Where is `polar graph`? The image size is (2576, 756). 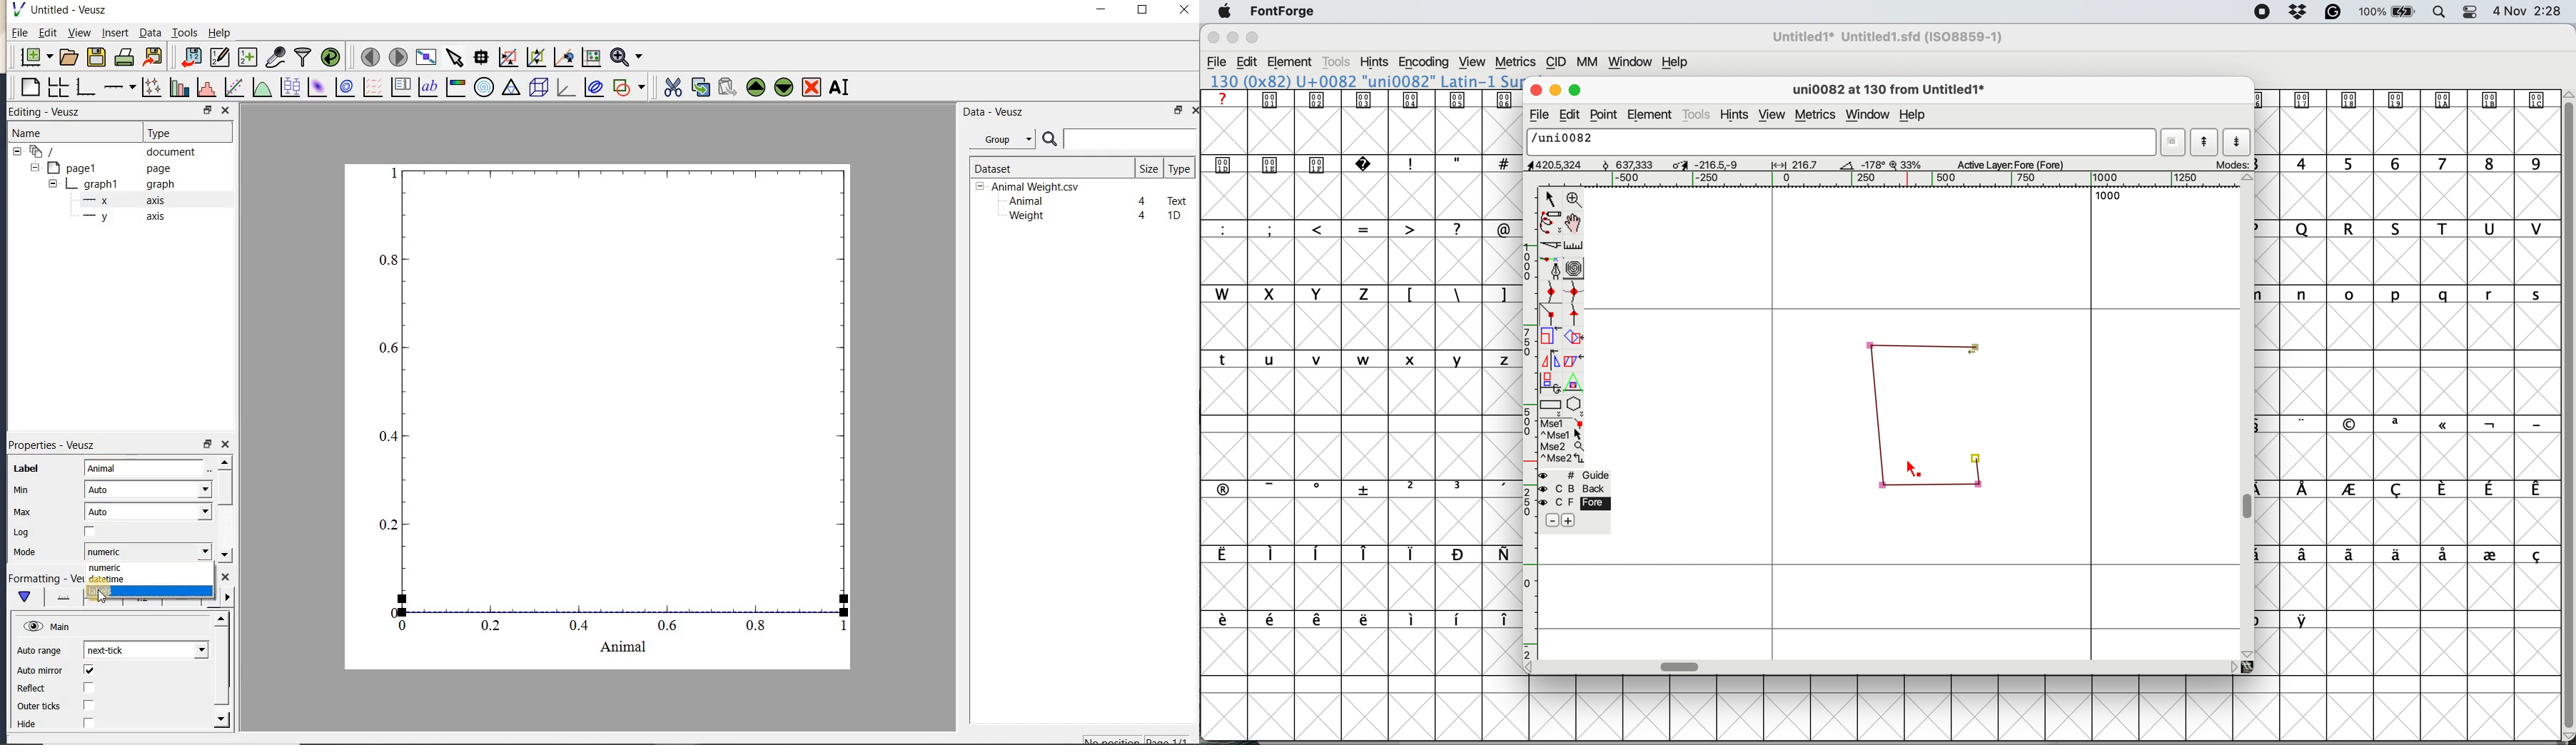 polar graph is located at coordinates (483, 87).